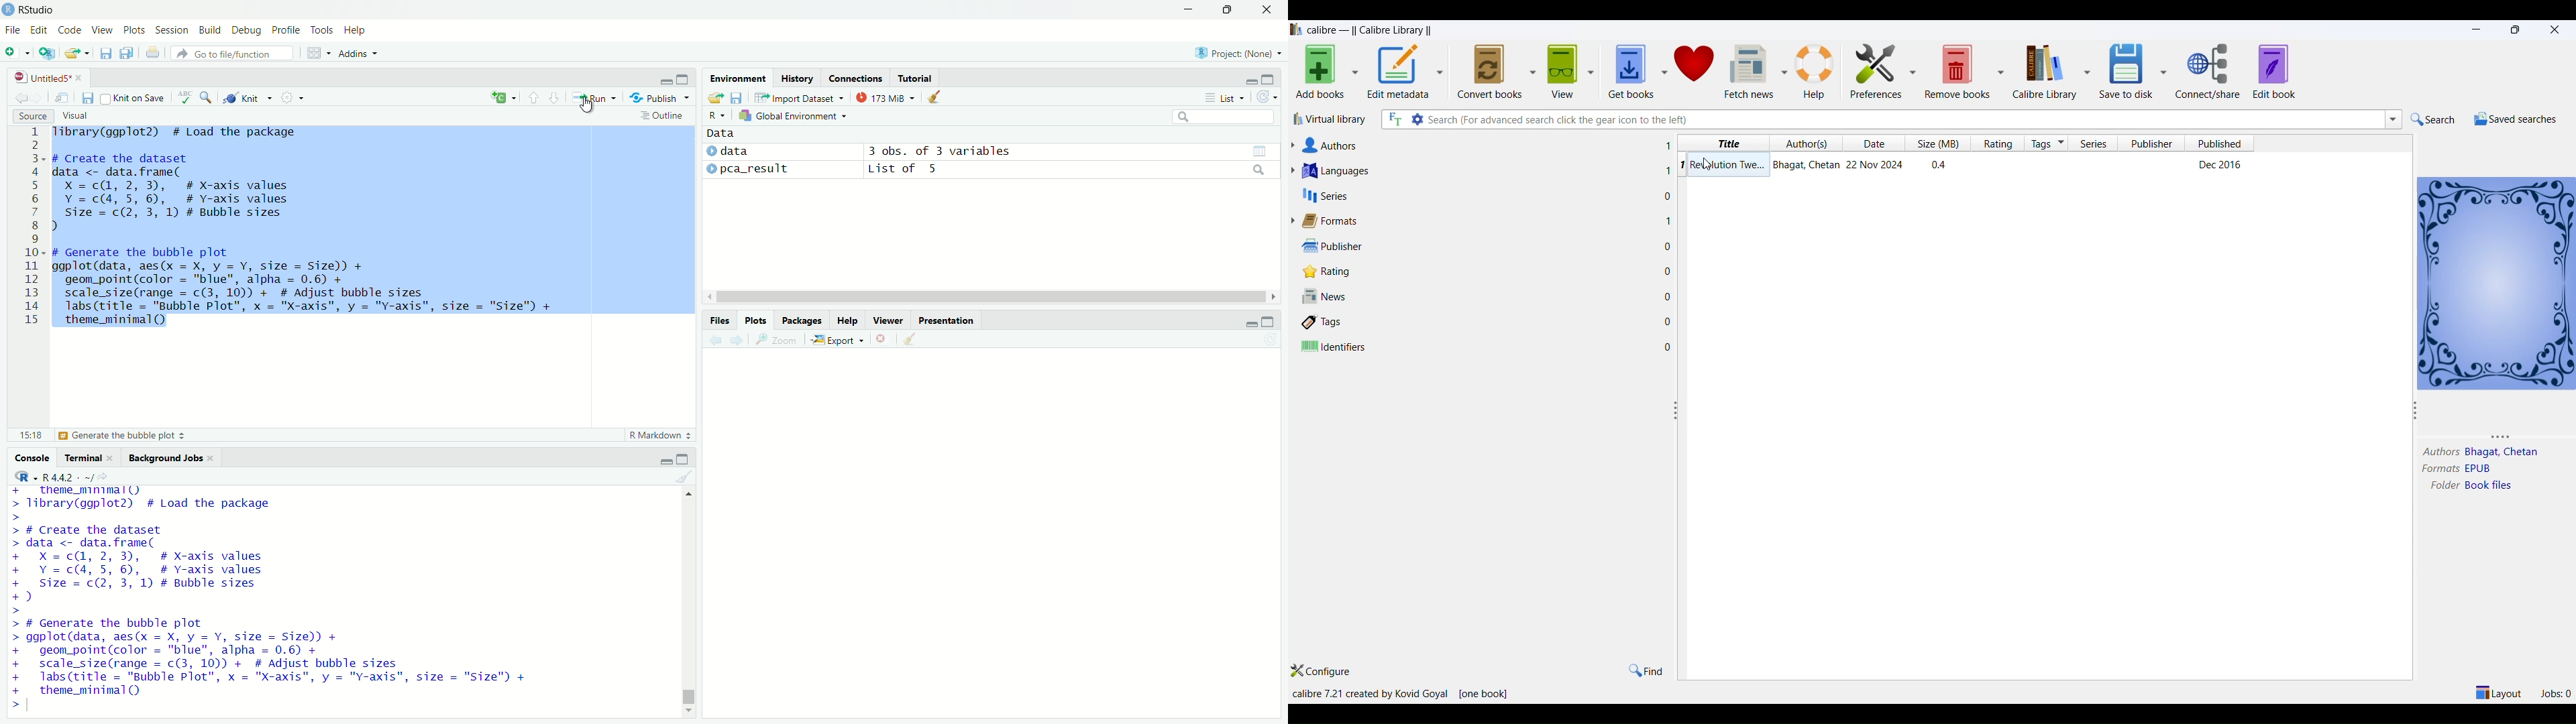 This screenshot has height=728, width=2576. Describe the element at coordinates (2438, 451) in the screenshot. I see `author` at that location.